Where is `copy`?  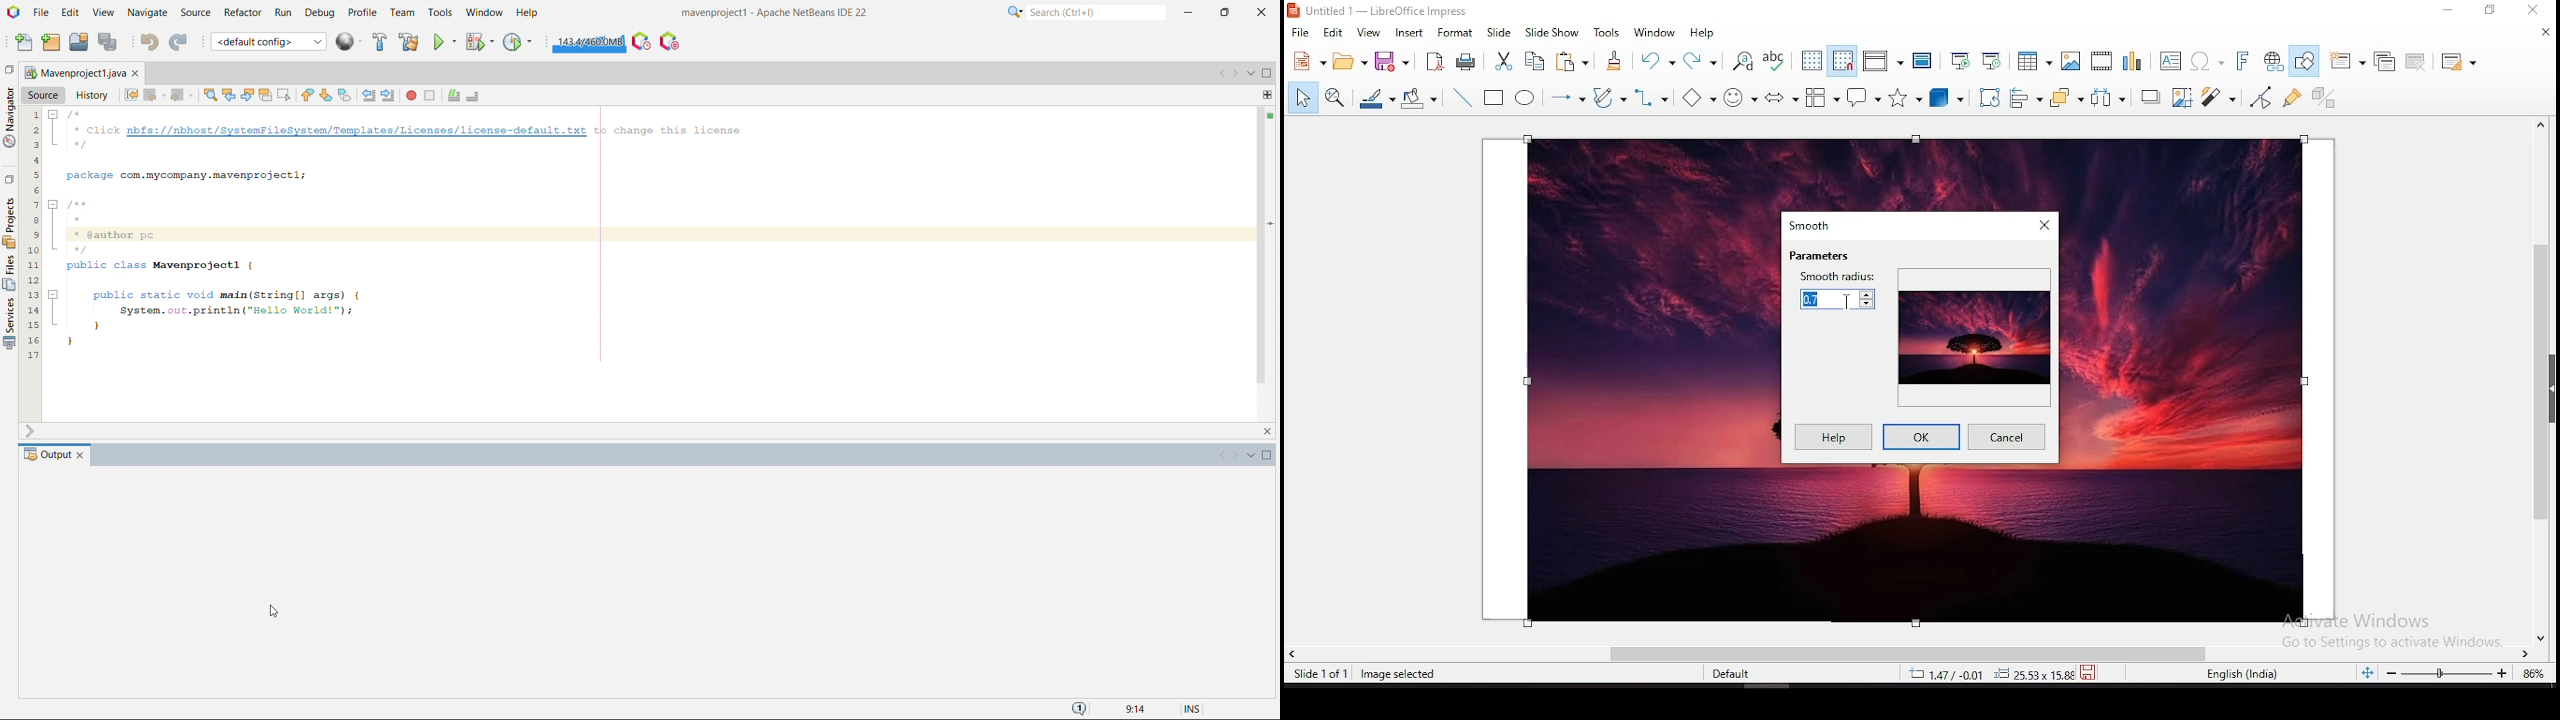
copy is located at coordinates (1534, 60).